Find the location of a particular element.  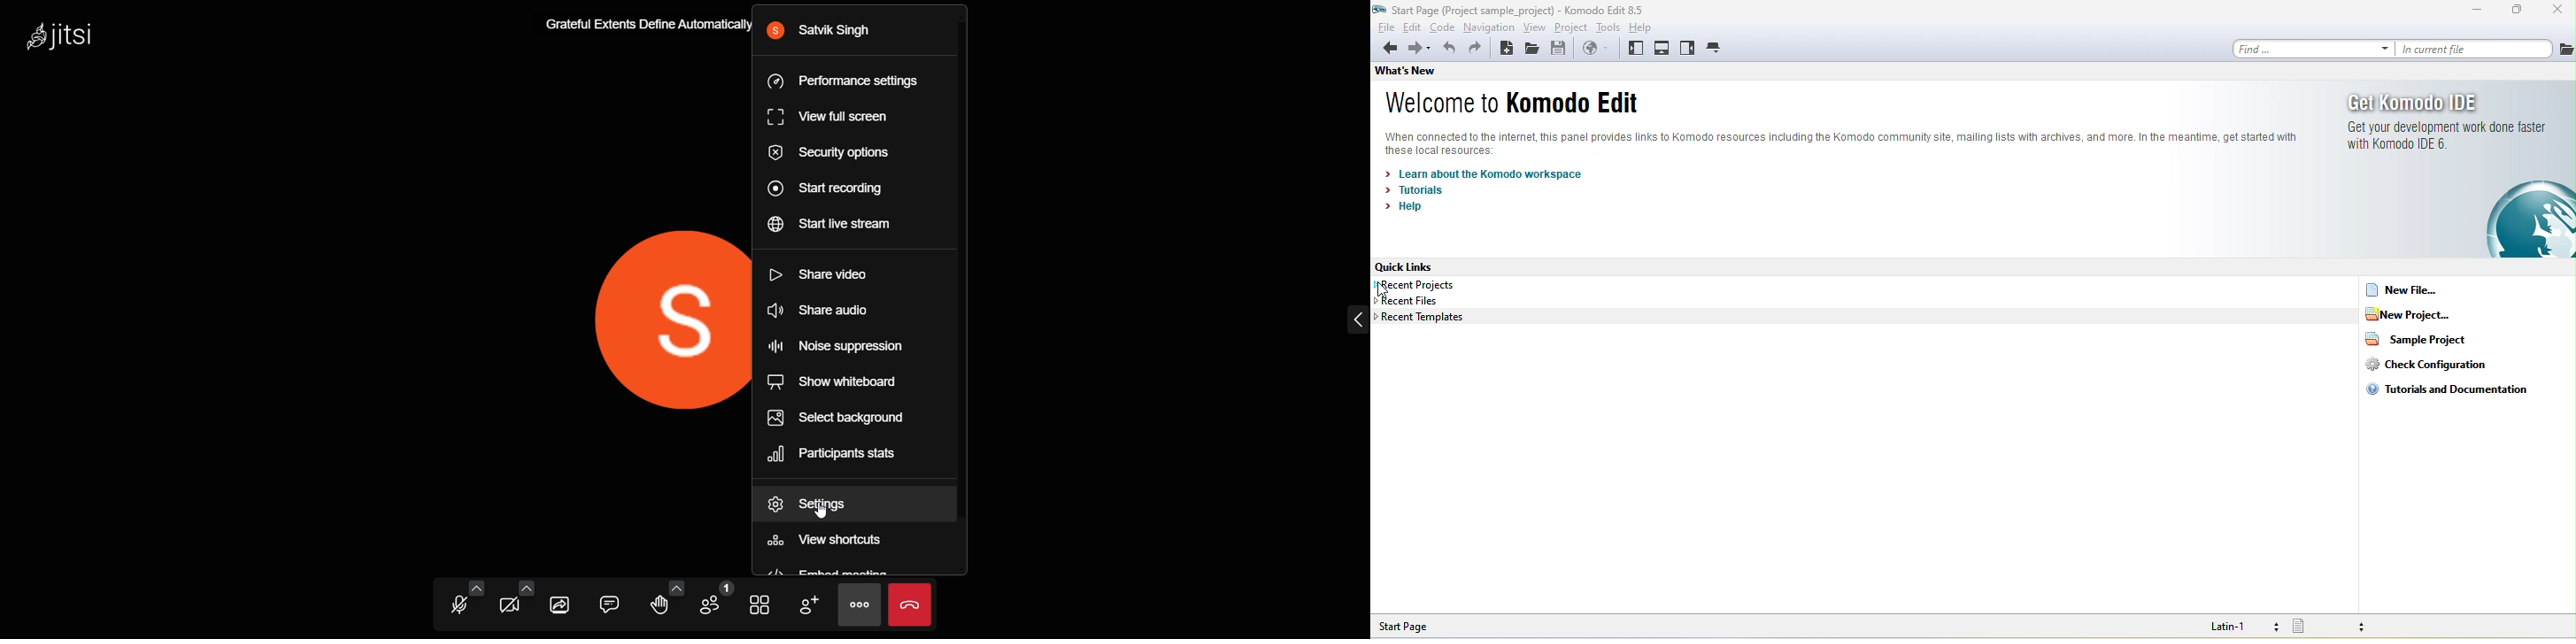

code is located at coordinates (1447, 27).